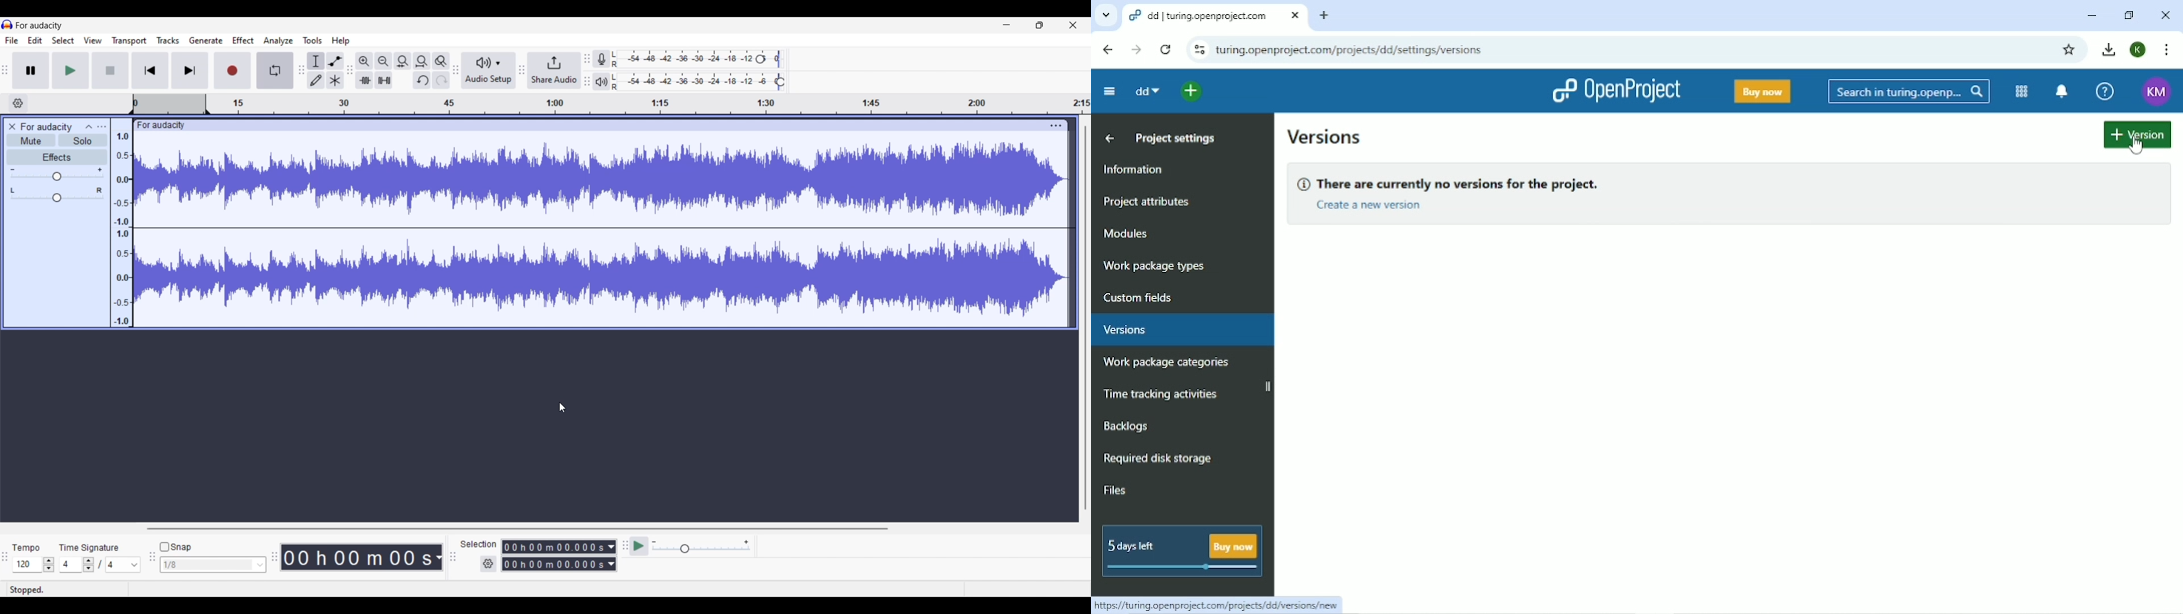 The width and height of the screenshot is (2184, 616). Describe the element at coordinates (450, 557) in the screenshot. I see `selection toolbar` at that location.